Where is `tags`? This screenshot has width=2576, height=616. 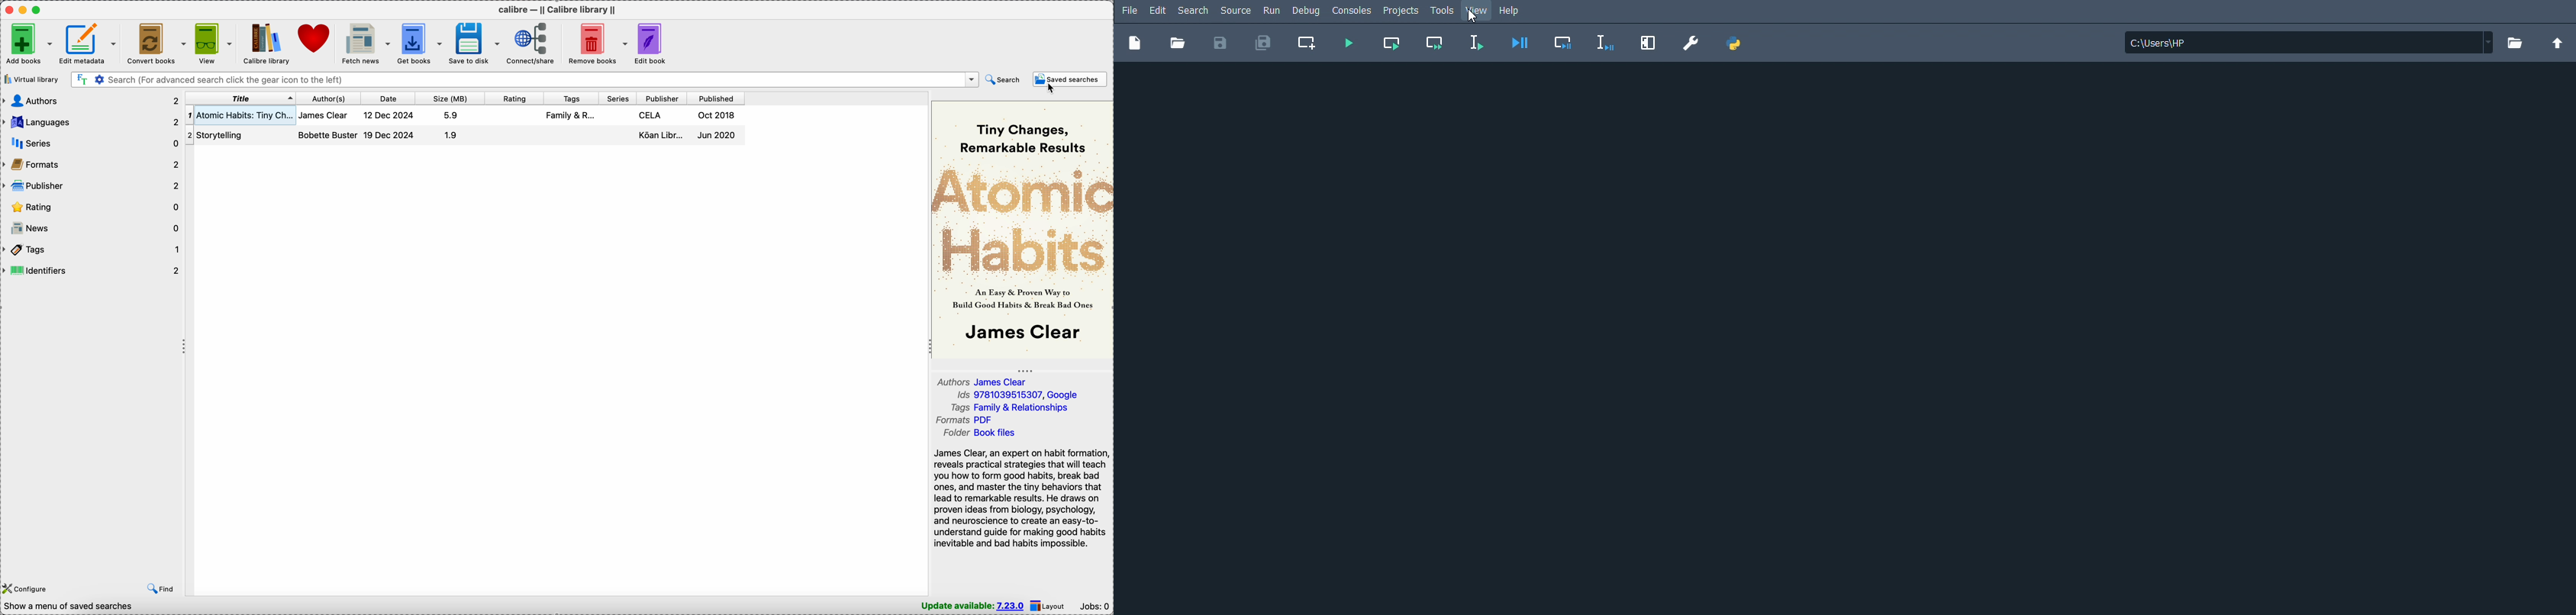
tags is located at coordinates (92, 250).